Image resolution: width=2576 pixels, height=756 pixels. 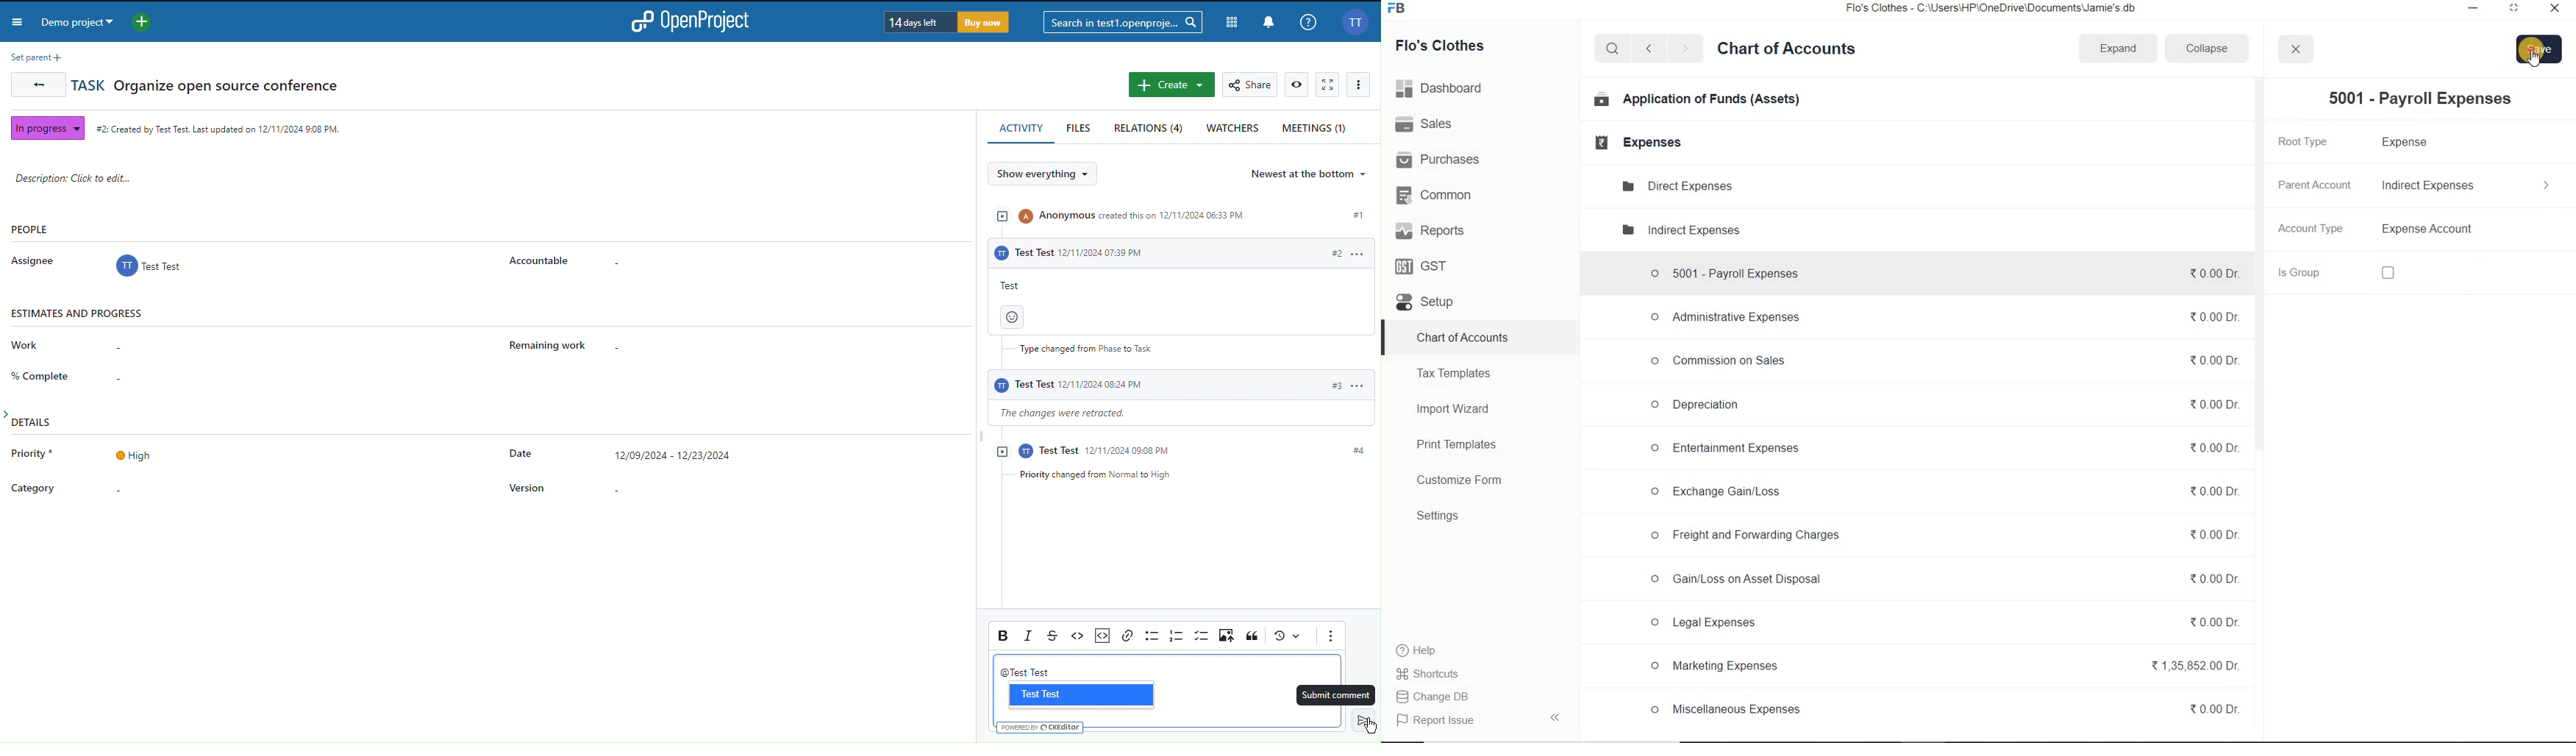 What do you see at coordinates (1427, 124) in the screenshot?
I see `Sales` at bounding box center [1427, 124].